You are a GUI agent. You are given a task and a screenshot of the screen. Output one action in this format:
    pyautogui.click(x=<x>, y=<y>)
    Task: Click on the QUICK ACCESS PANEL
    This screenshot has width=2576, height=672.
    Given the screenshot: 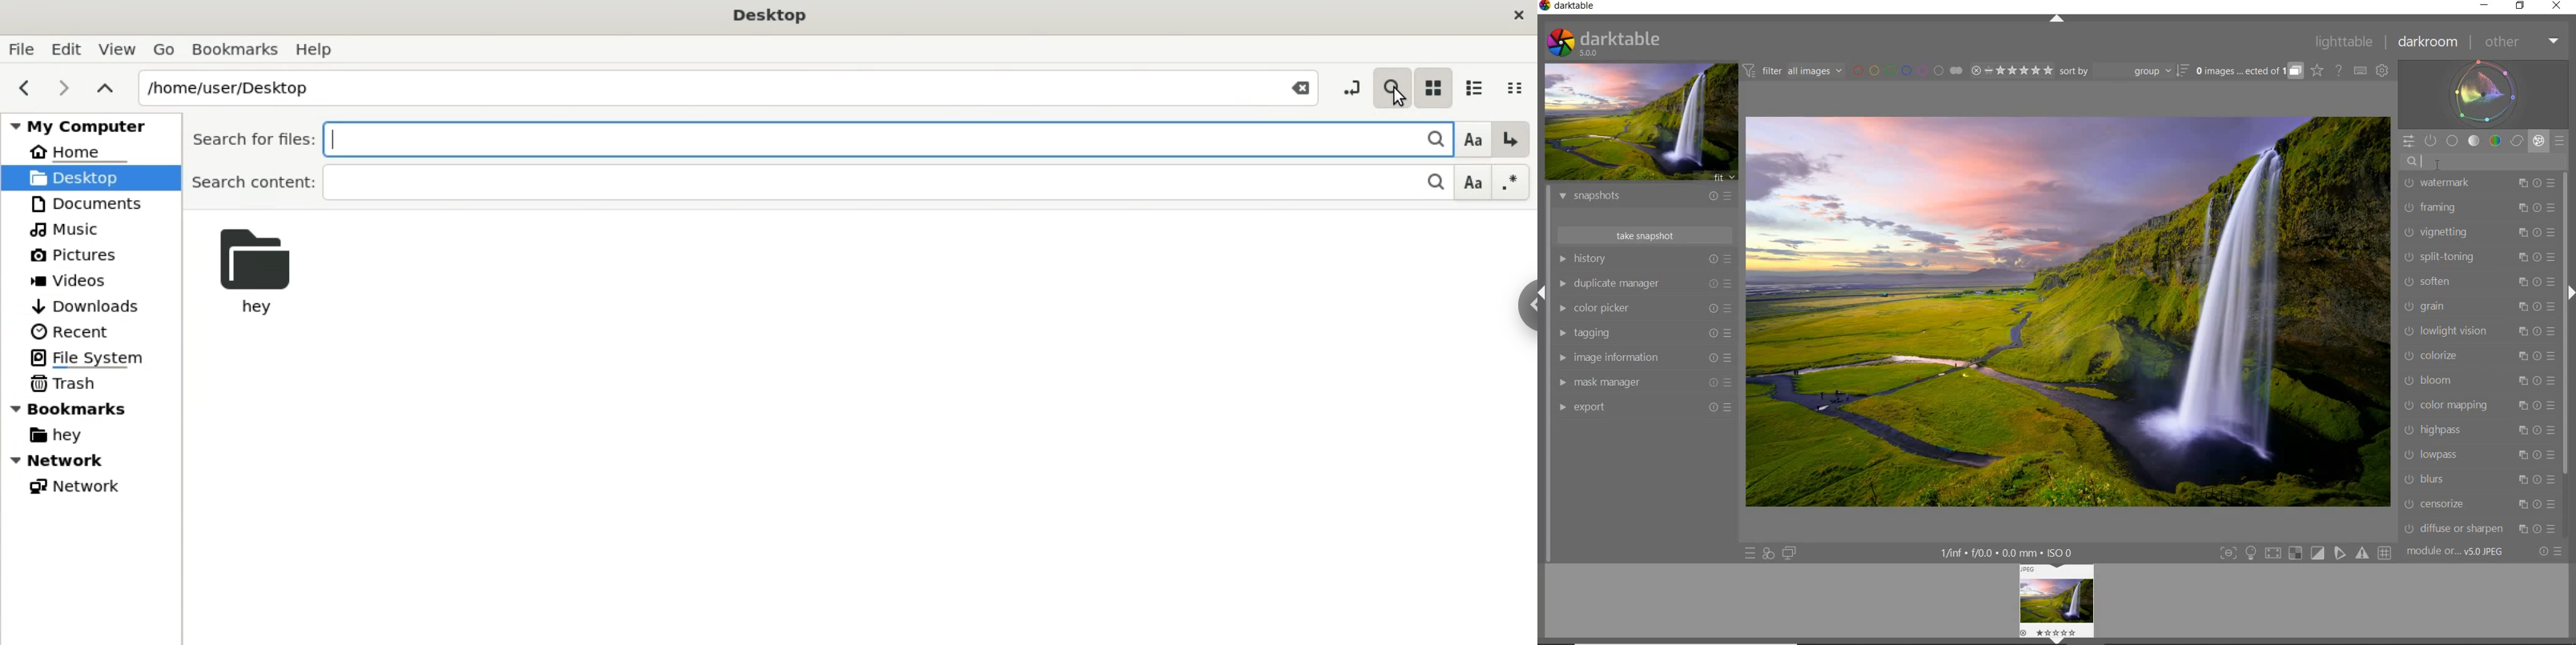 What is the action you would take?
    pyautogui.click(x=2408, y=141)
    